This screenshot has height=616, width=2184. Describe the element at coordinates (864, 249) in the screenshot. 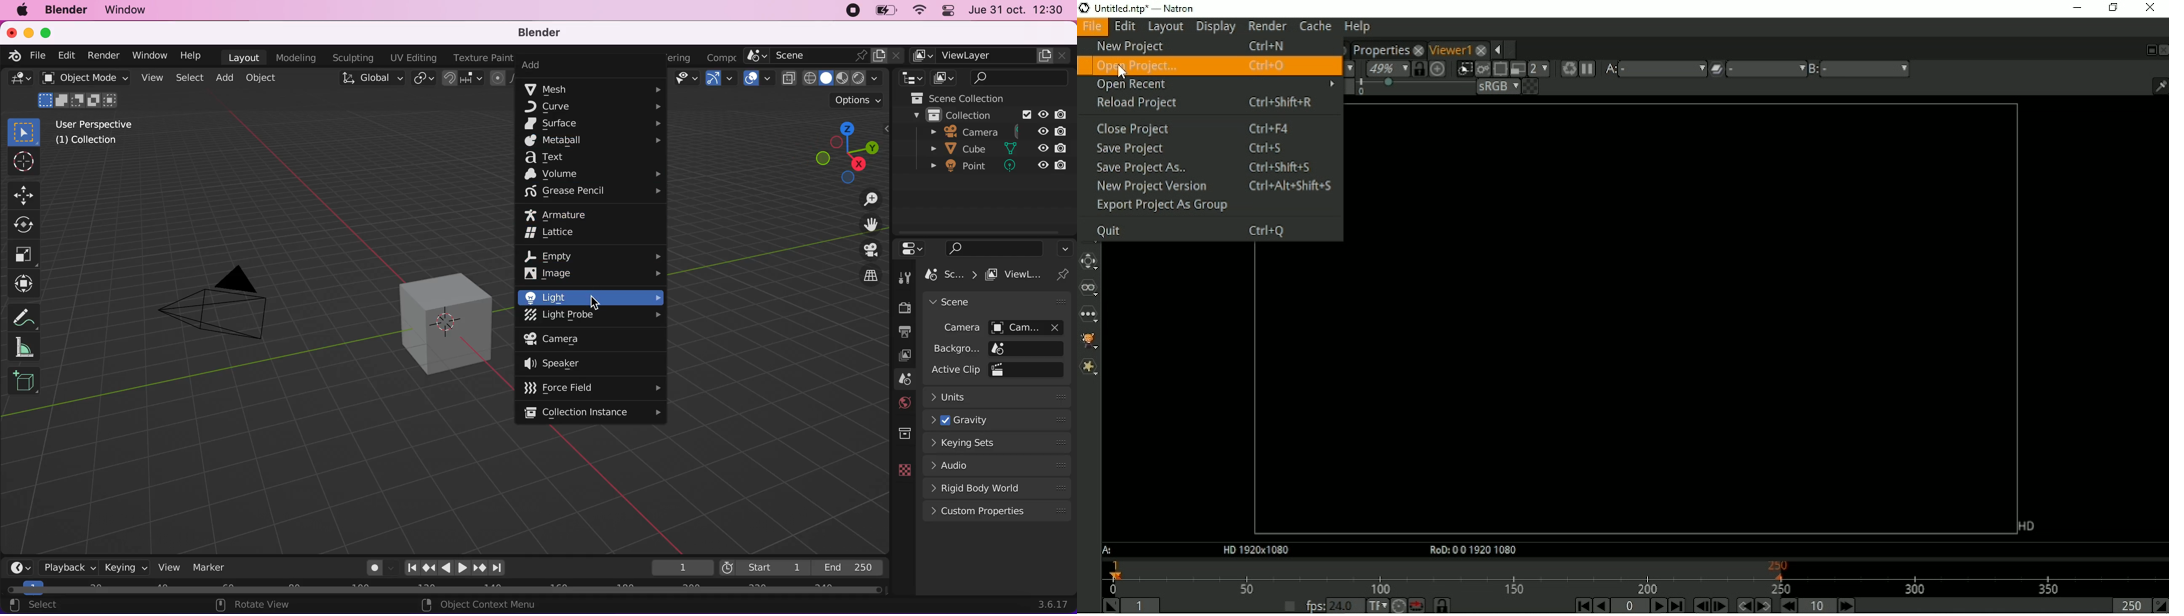

I see `toggle display view` at that location.